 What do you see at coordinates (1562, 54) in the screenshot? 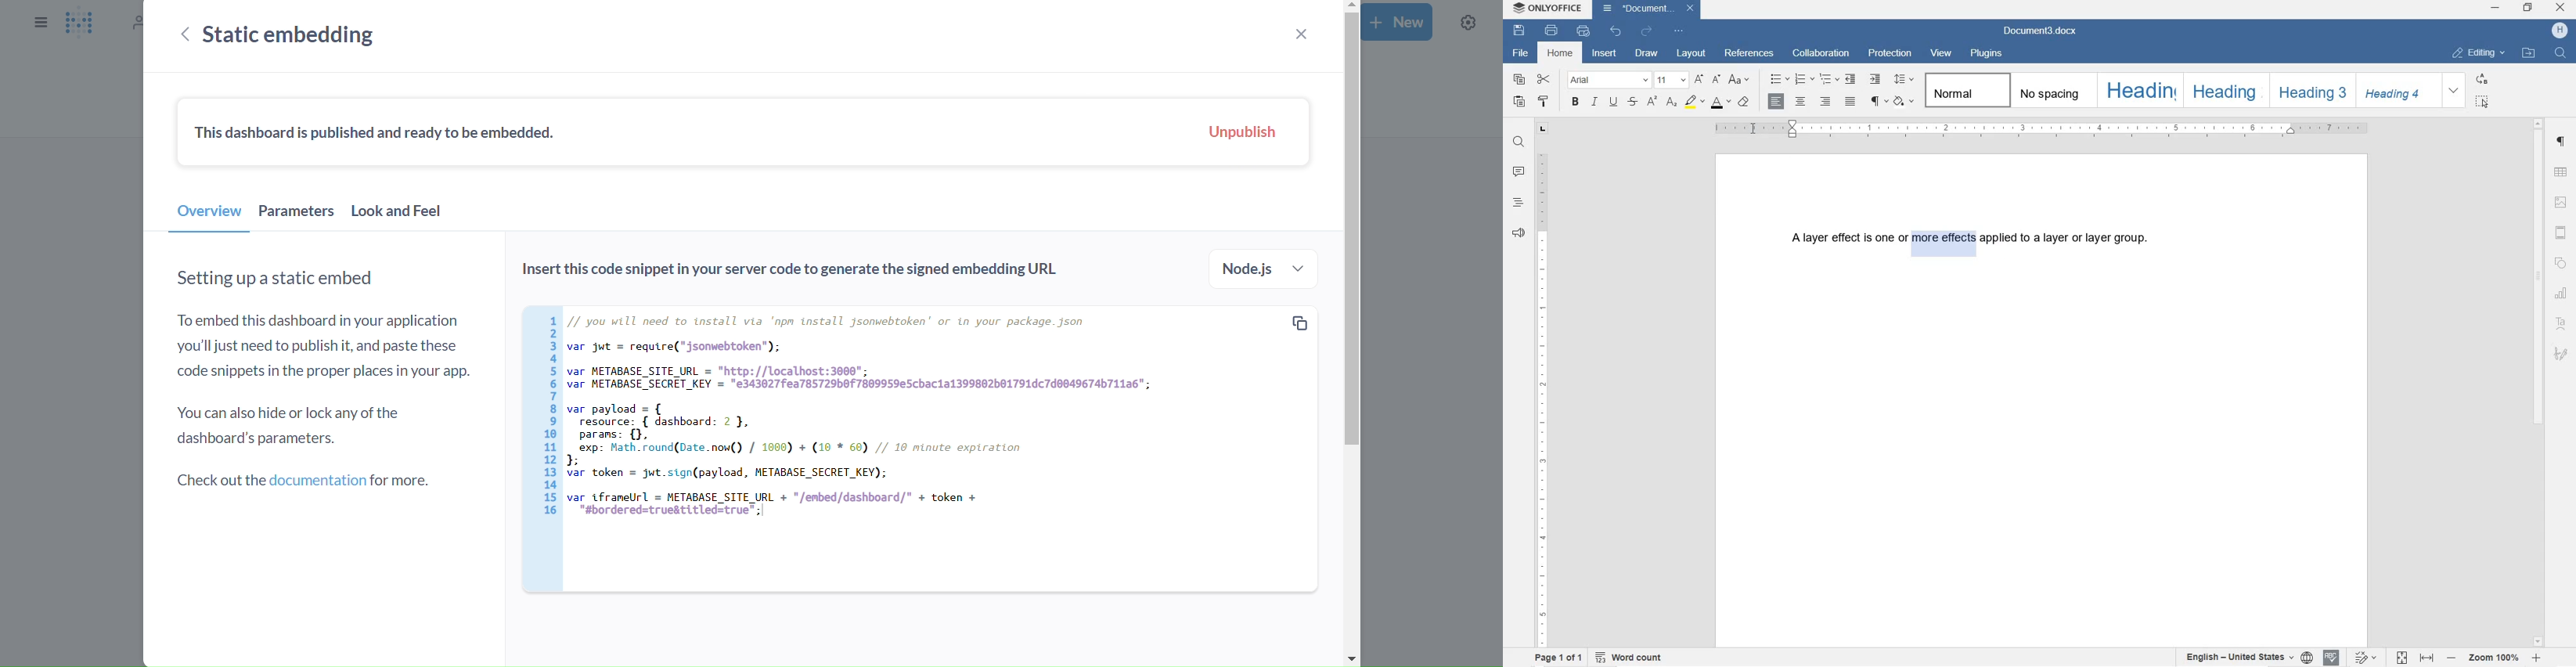
I see `HOME` at bounding box center [1562, 54].